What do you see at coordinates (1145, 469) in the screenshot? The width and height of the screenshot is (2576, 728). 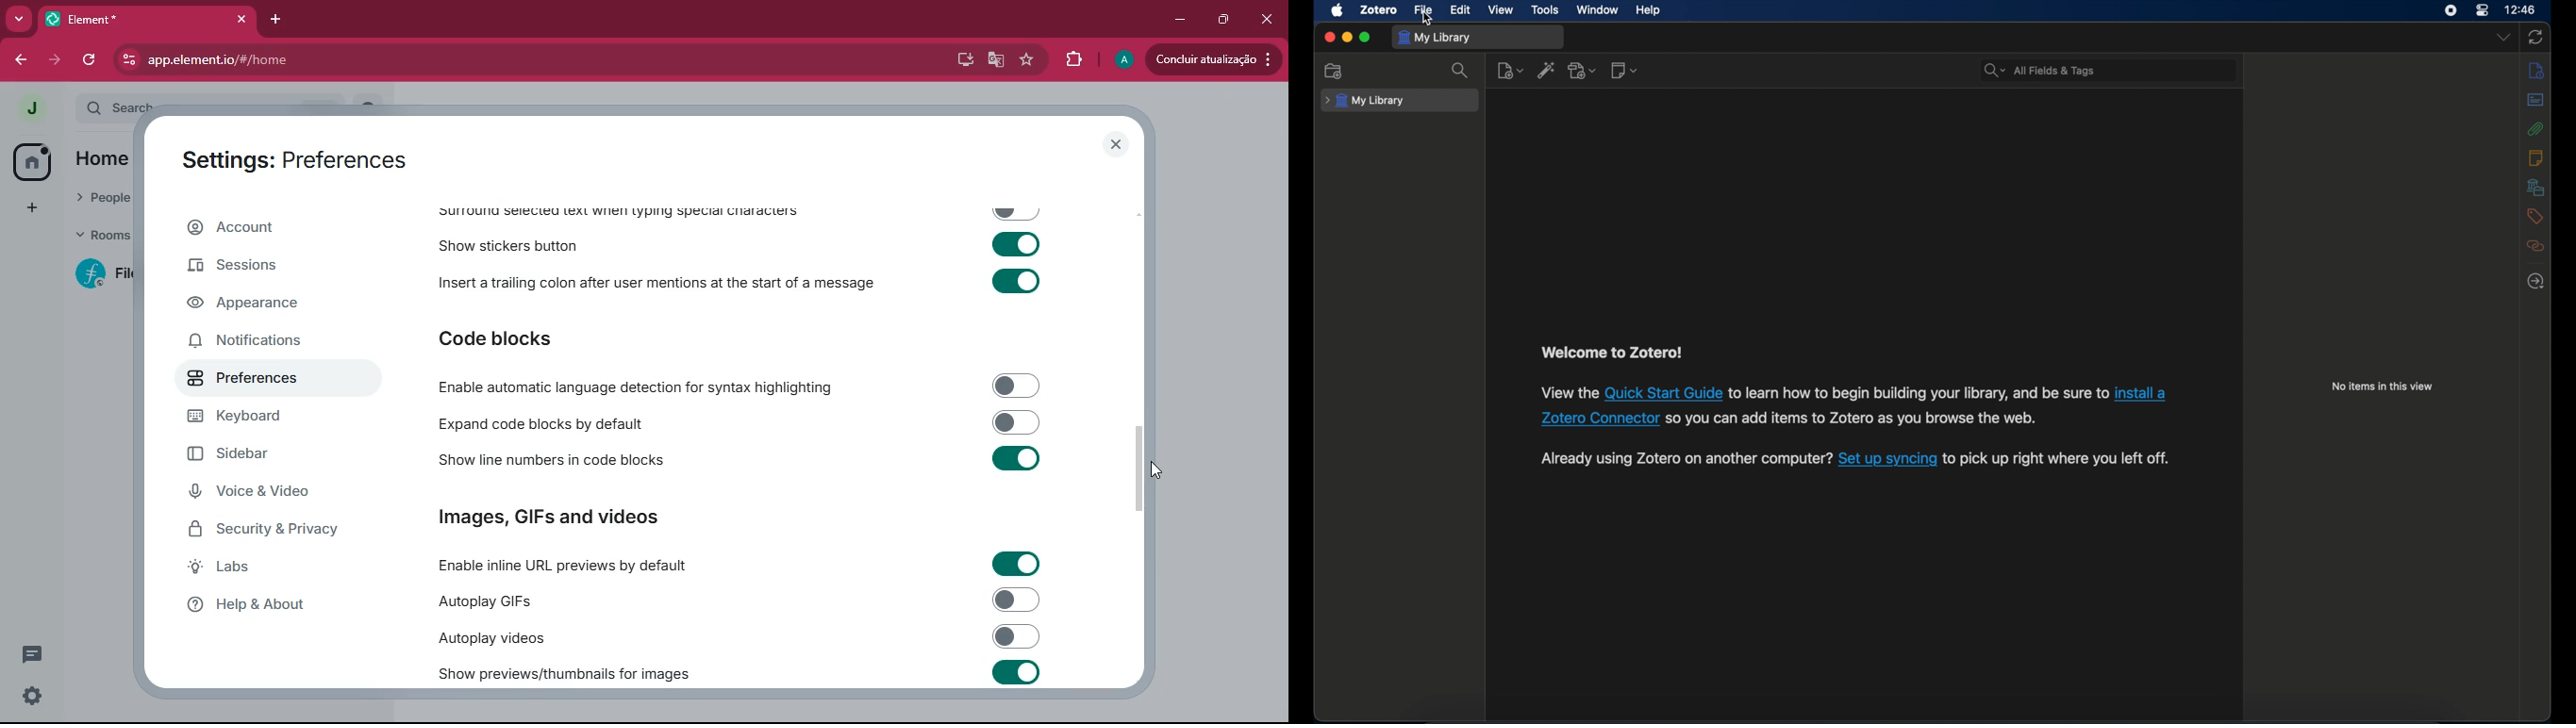 I see `cursor` at bounding box center [1145, 469].